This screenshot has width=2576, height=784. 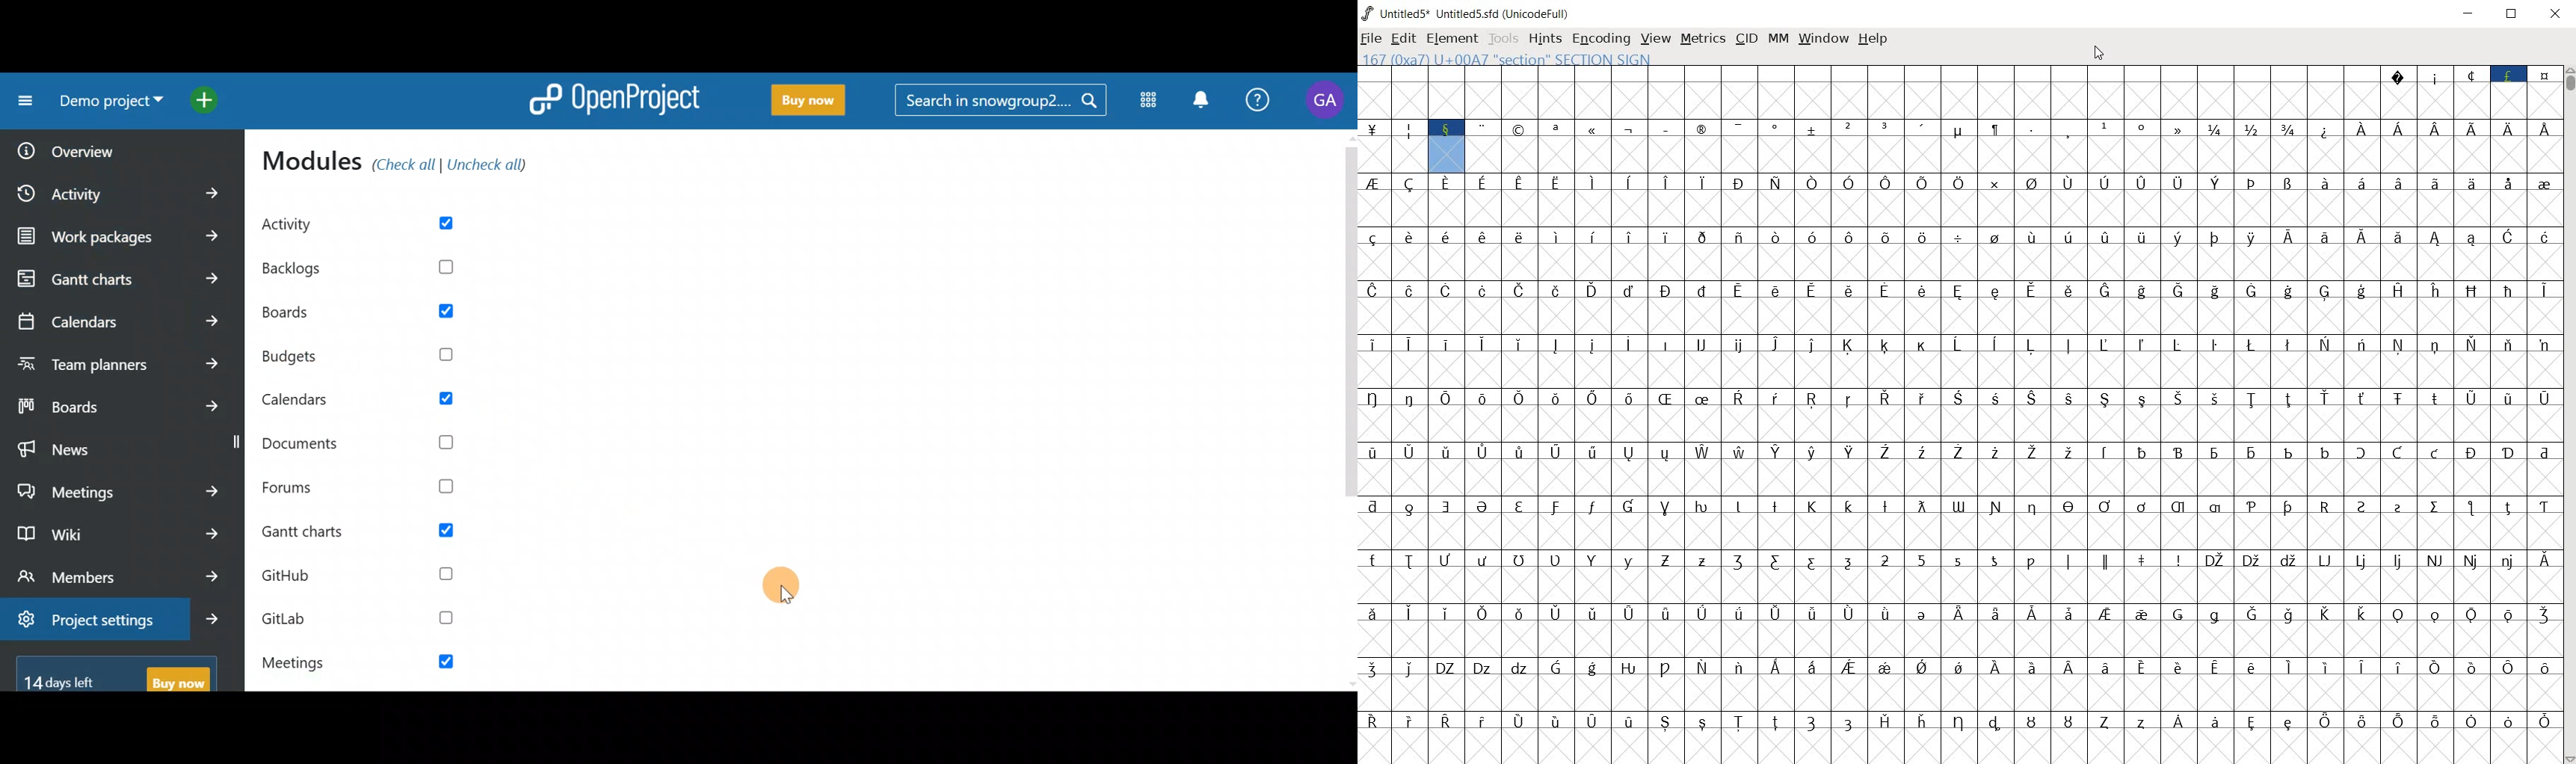 I want to click on file, so click(x=1372, y=38).